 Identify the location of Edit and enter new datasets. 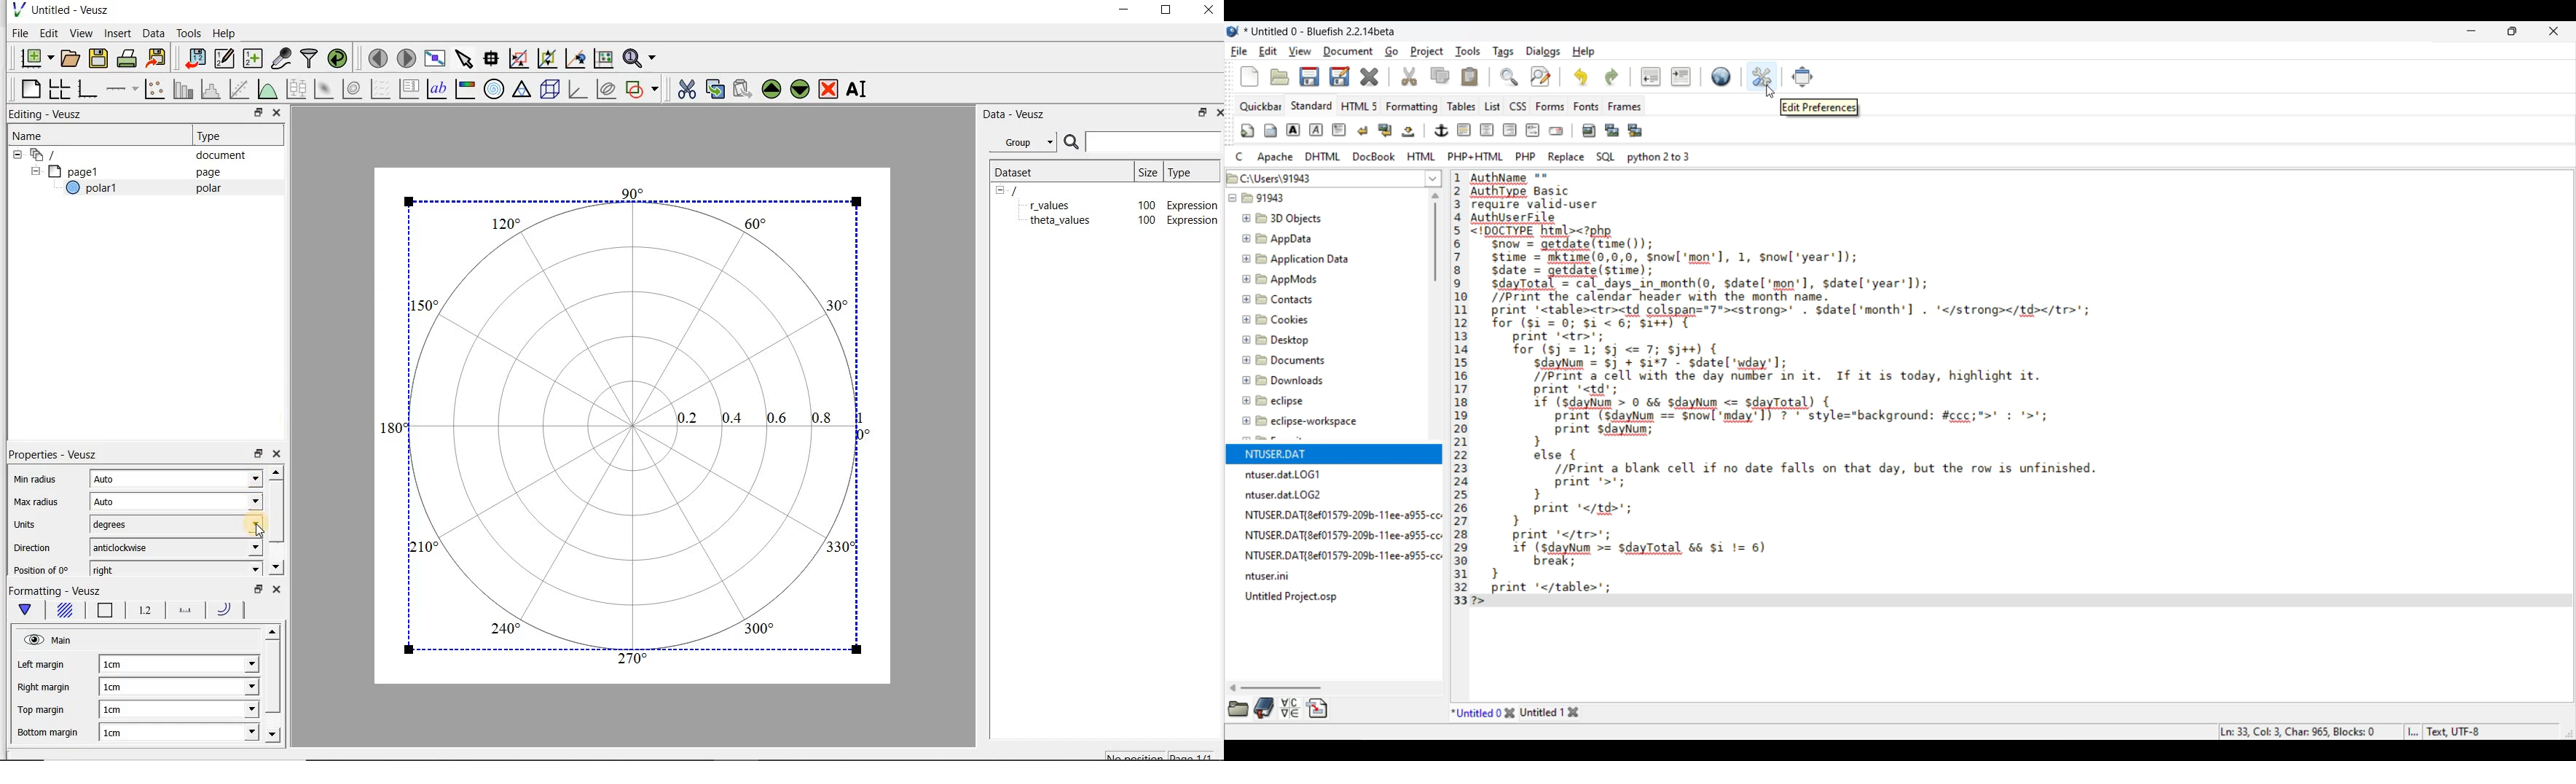
(225, 59).